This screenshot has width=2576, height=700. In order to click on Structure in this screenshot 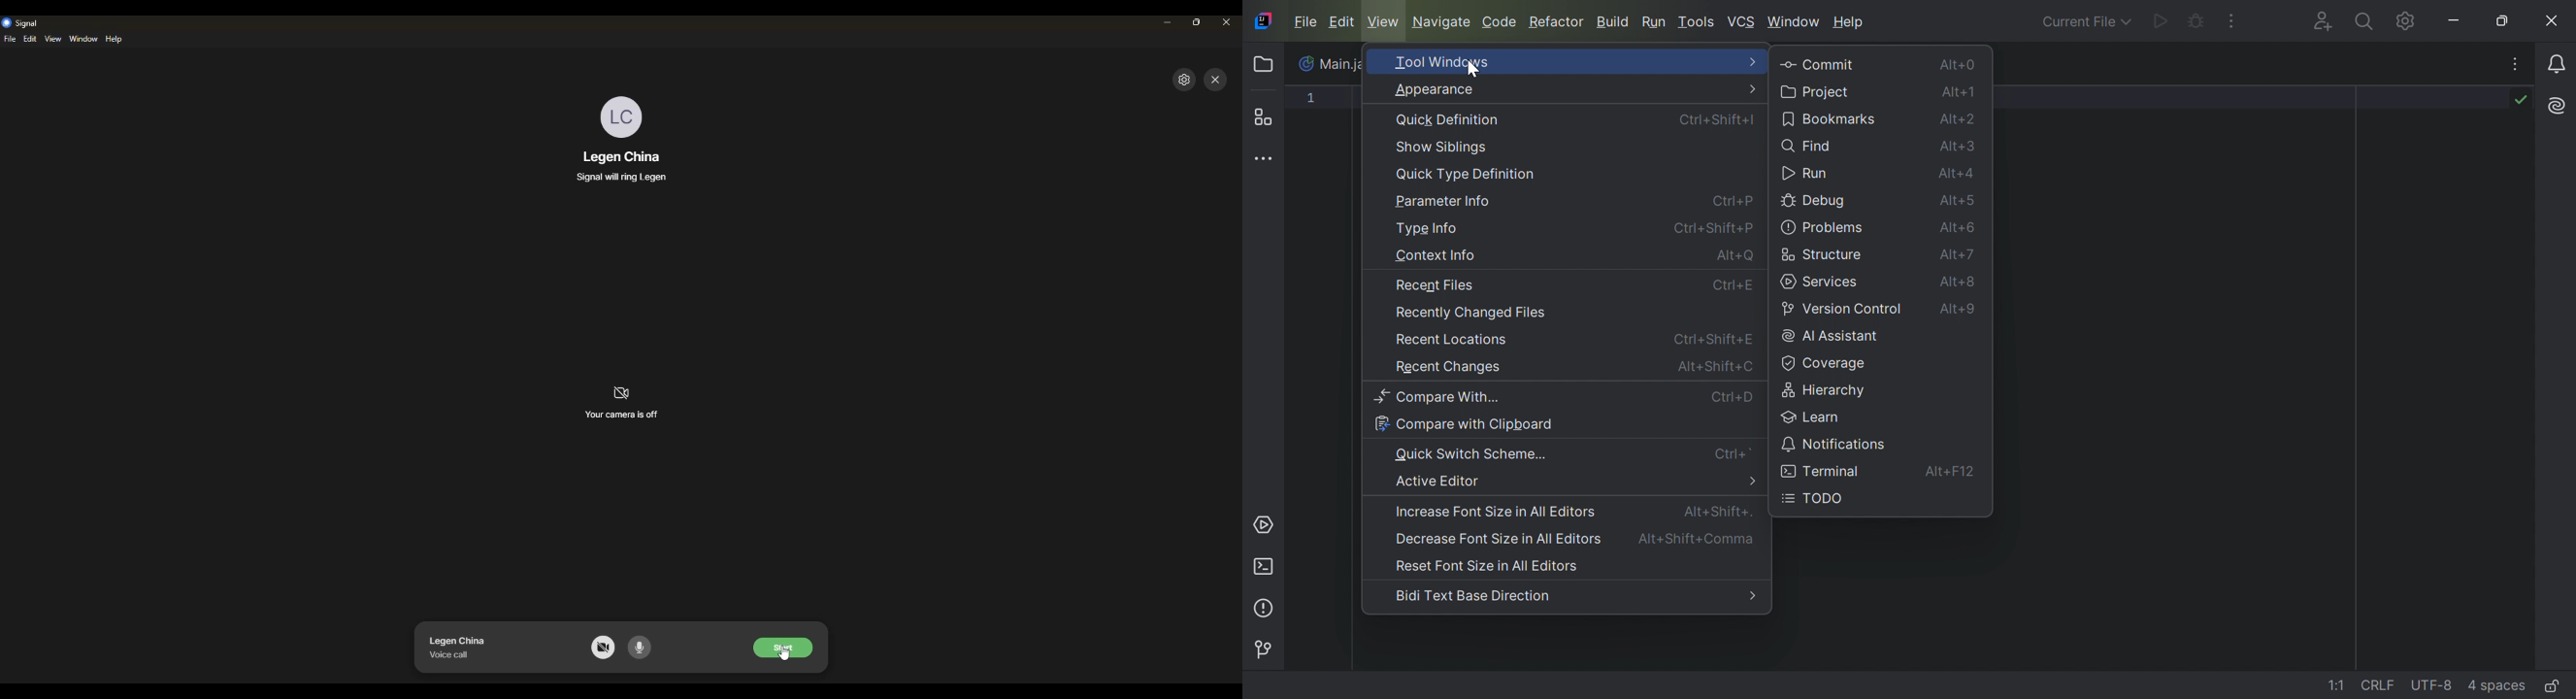, I will do `click(1268, 117)`.